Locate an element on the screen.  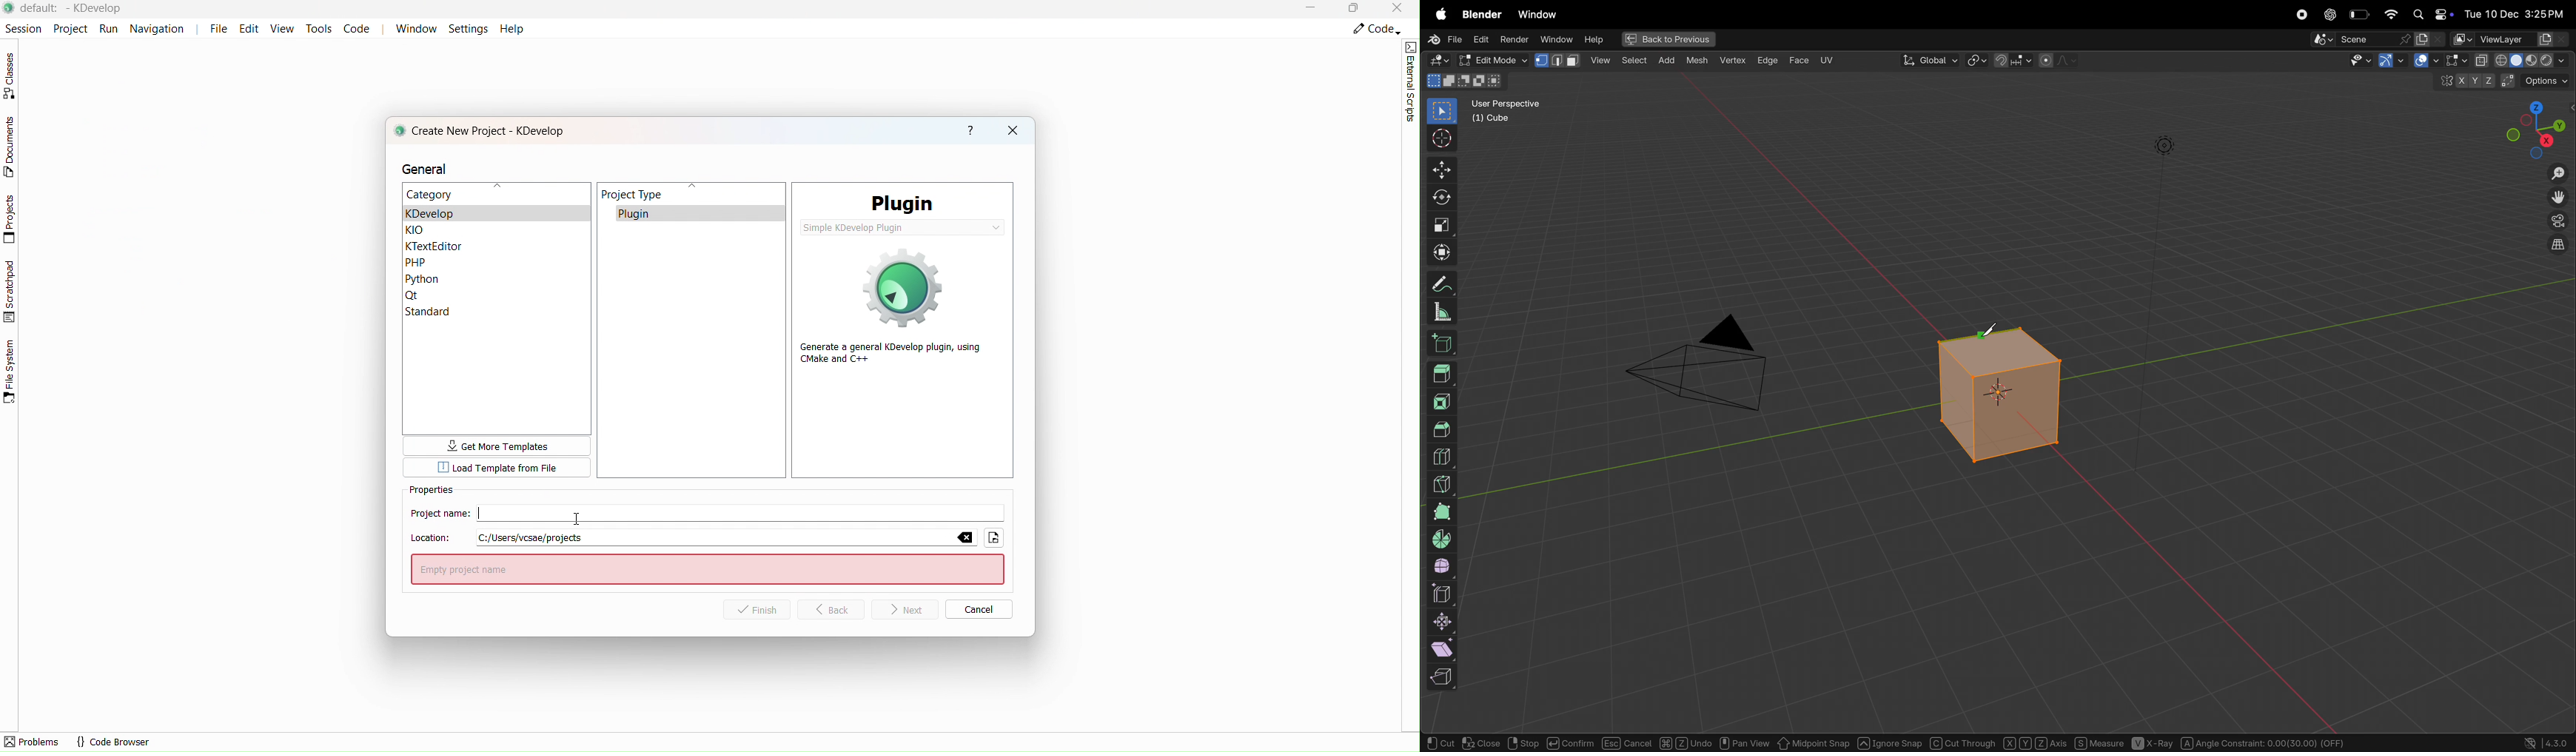
View layer is located at coordinates (2510, 38).